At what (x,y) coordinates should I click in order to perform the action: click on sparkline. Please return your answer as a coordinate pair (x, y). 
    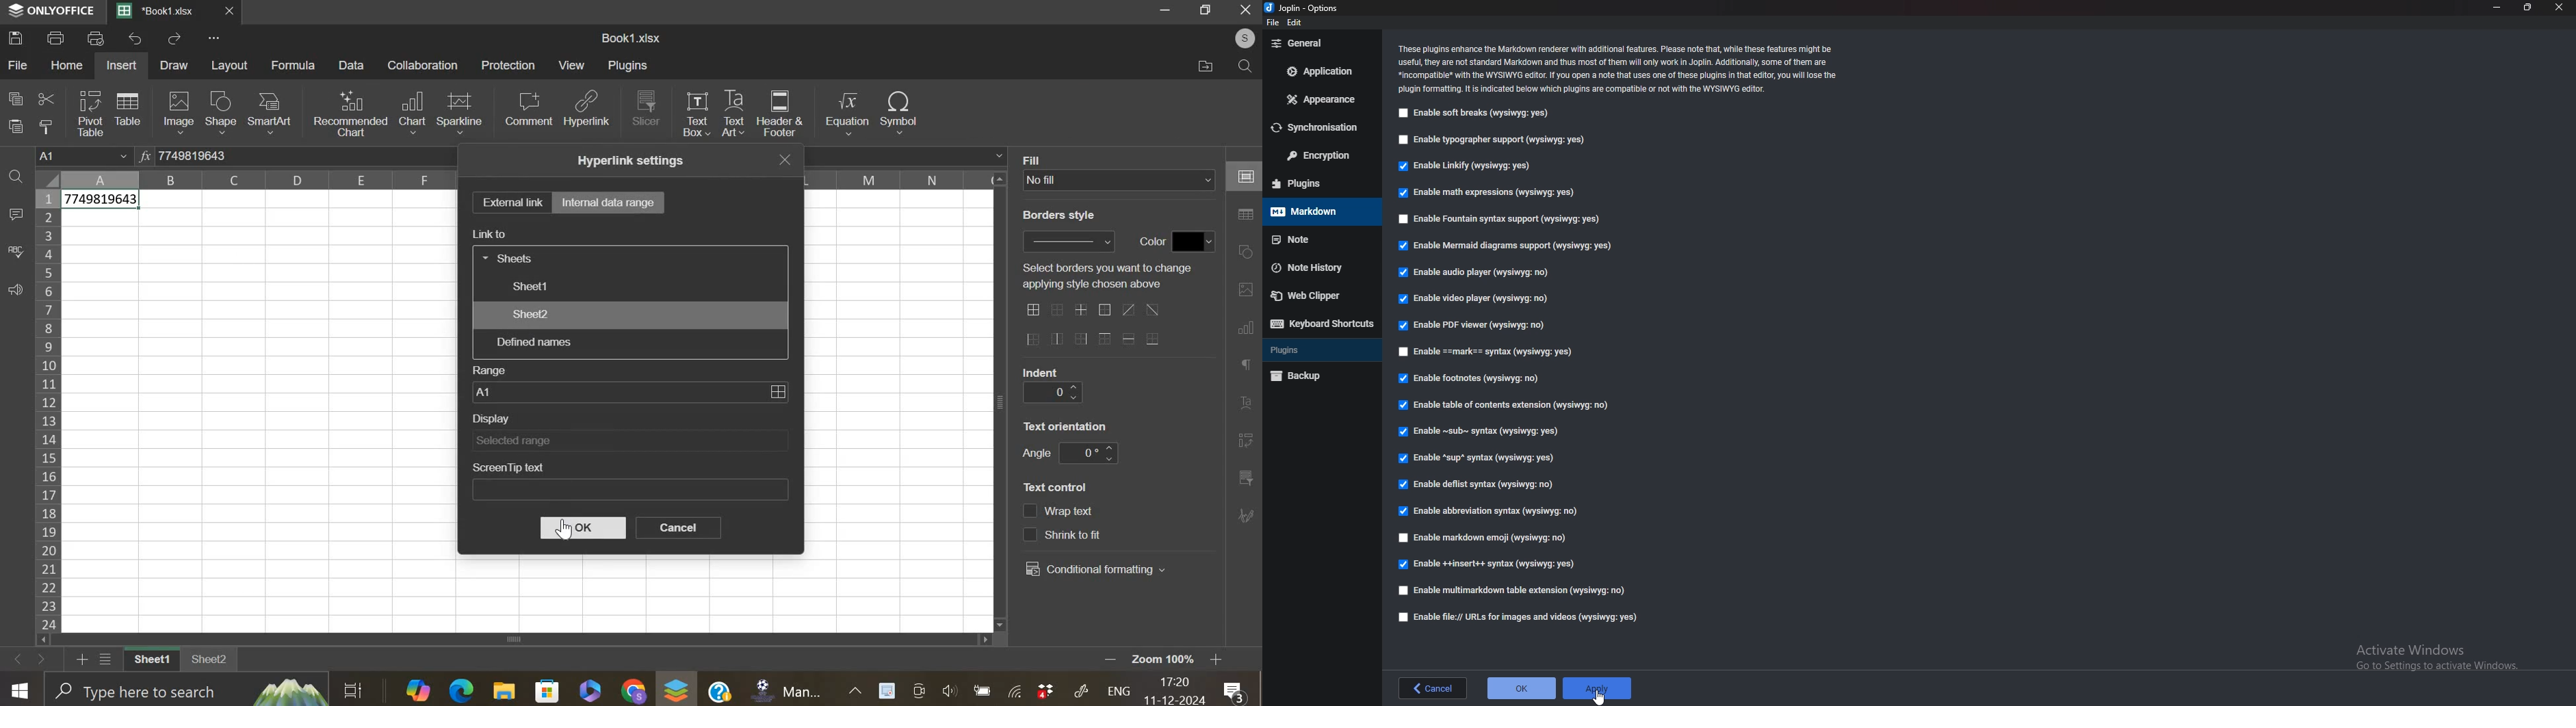
    Looking at the image, I should click on (459, 112).